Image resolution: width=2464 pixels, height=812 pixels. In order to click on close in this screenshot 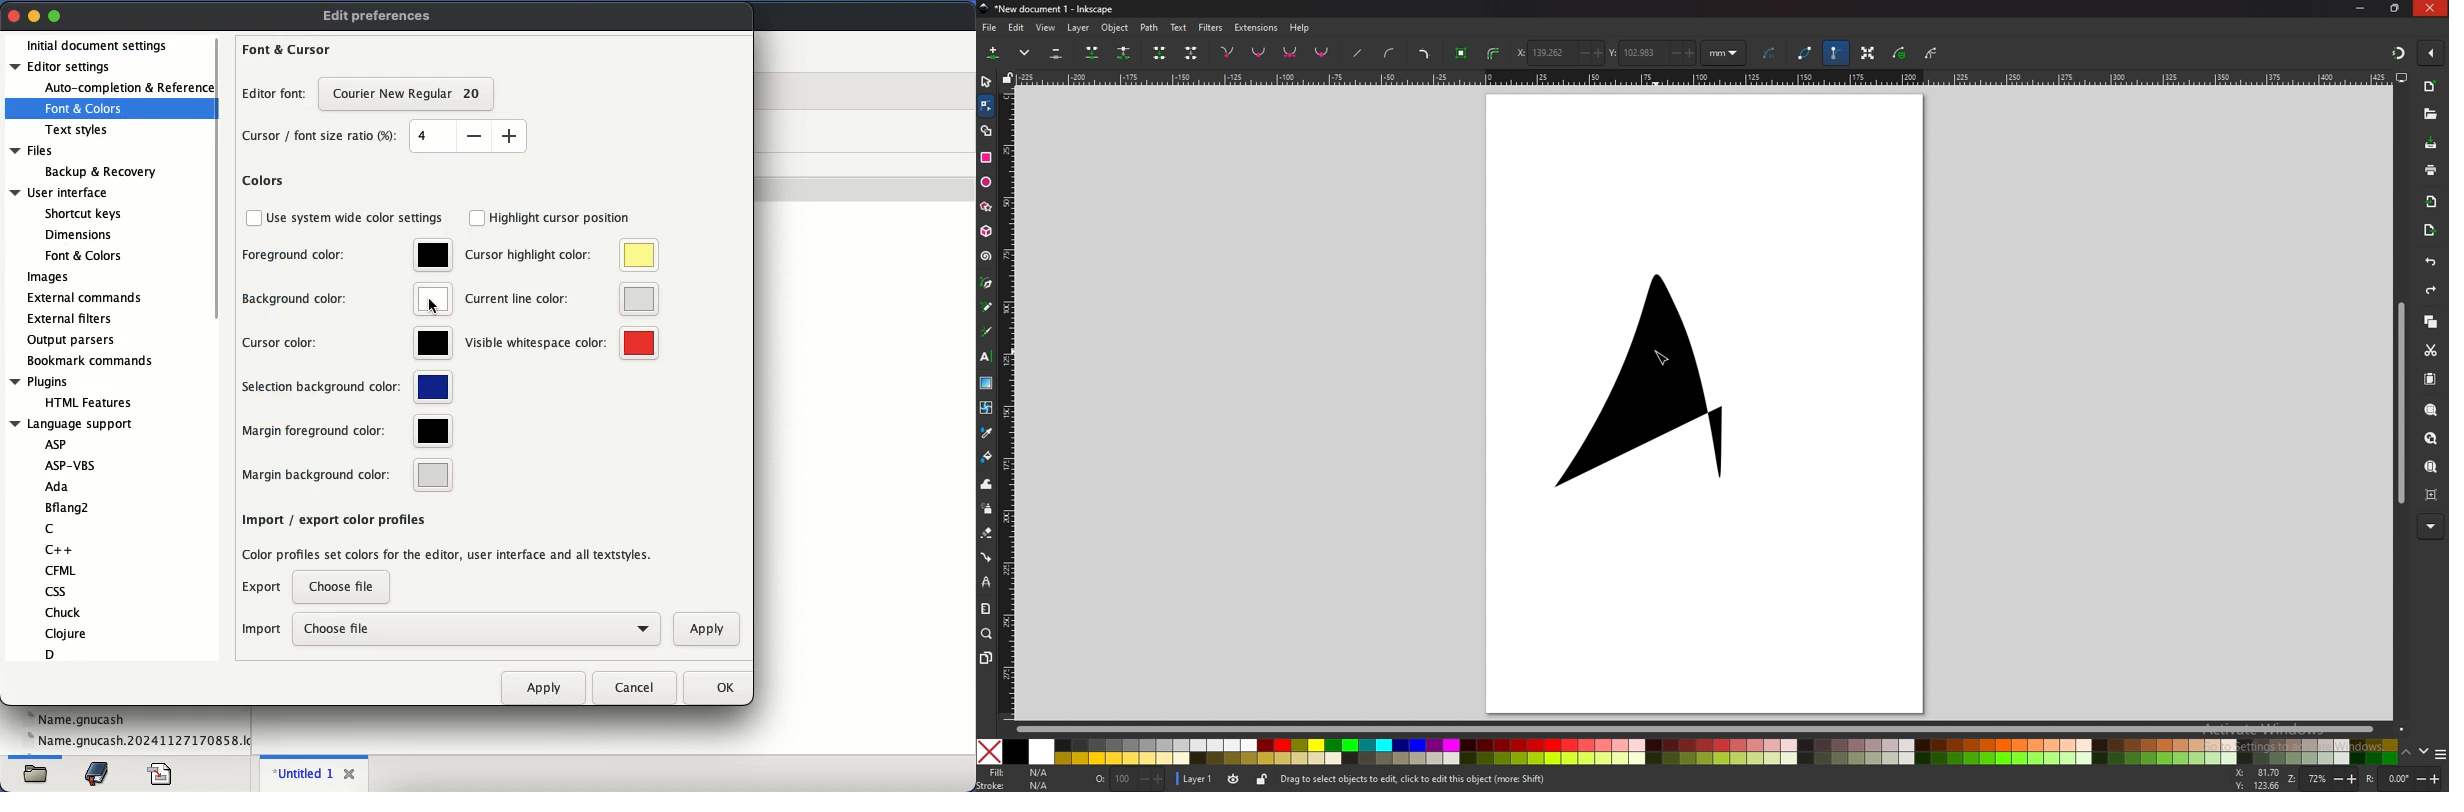, I will do `click(2430, 8)`.